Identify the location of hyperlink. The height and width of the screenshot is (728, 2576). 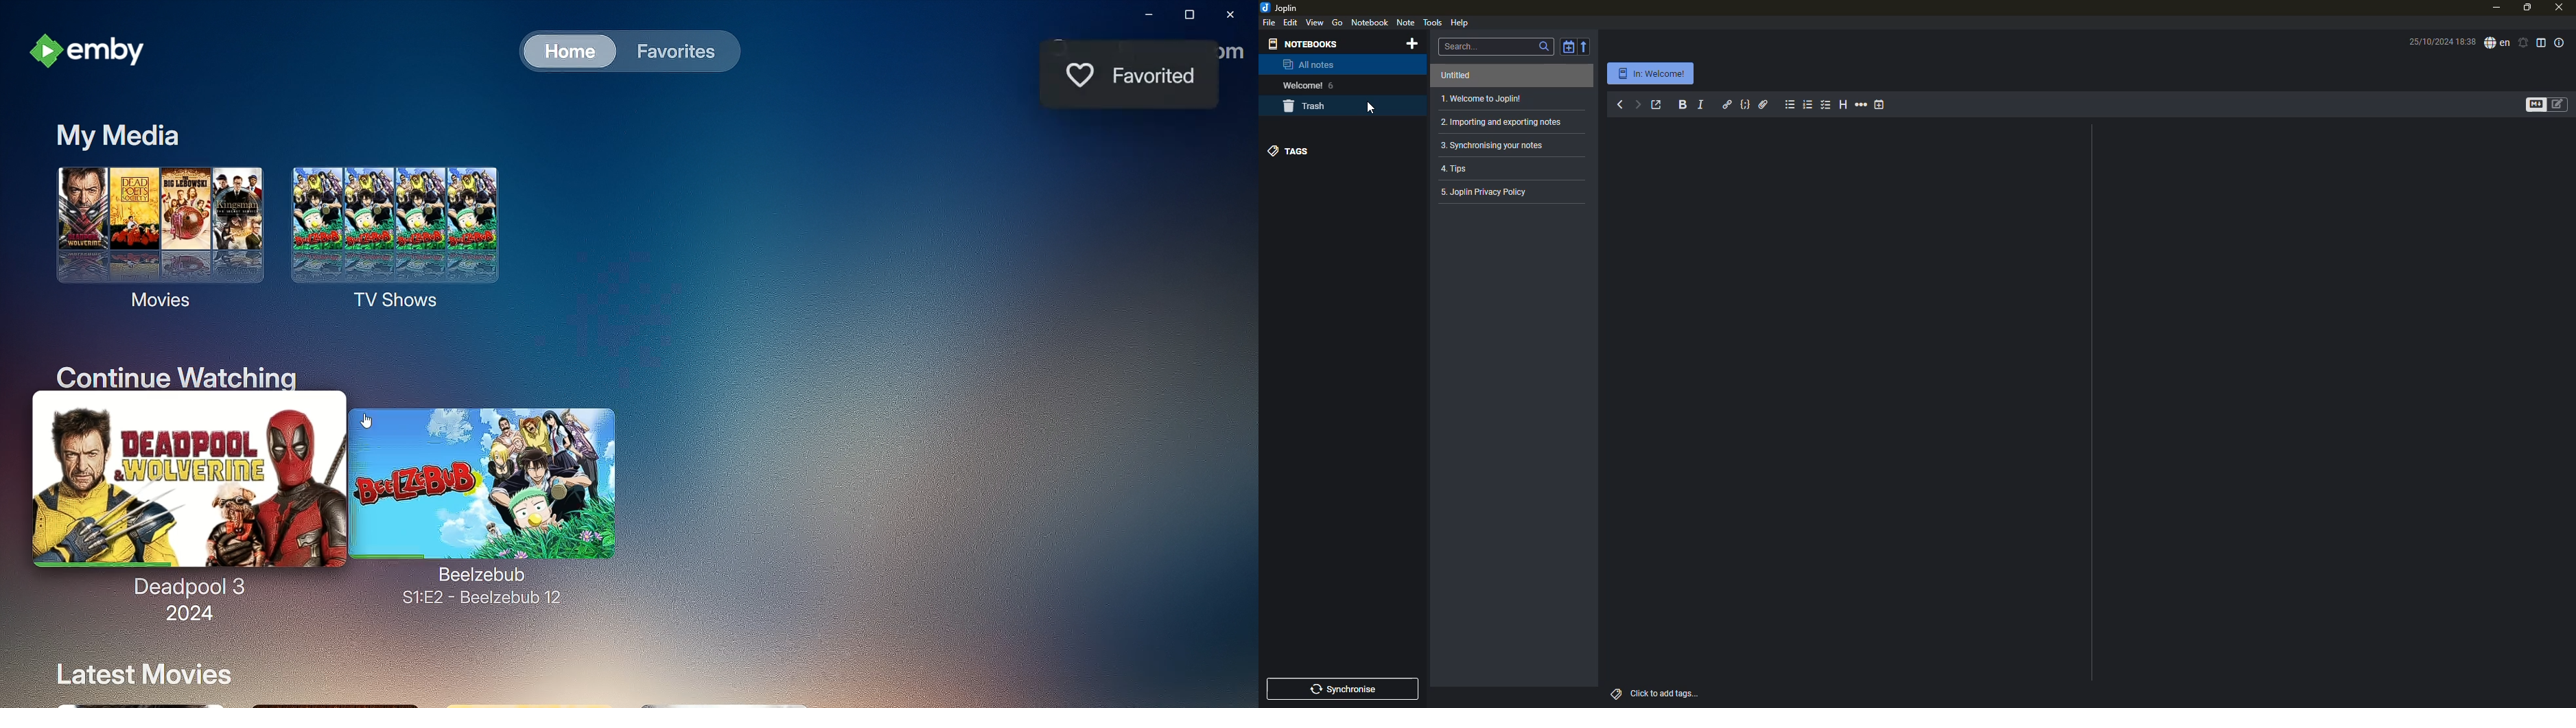
(1726, 104).